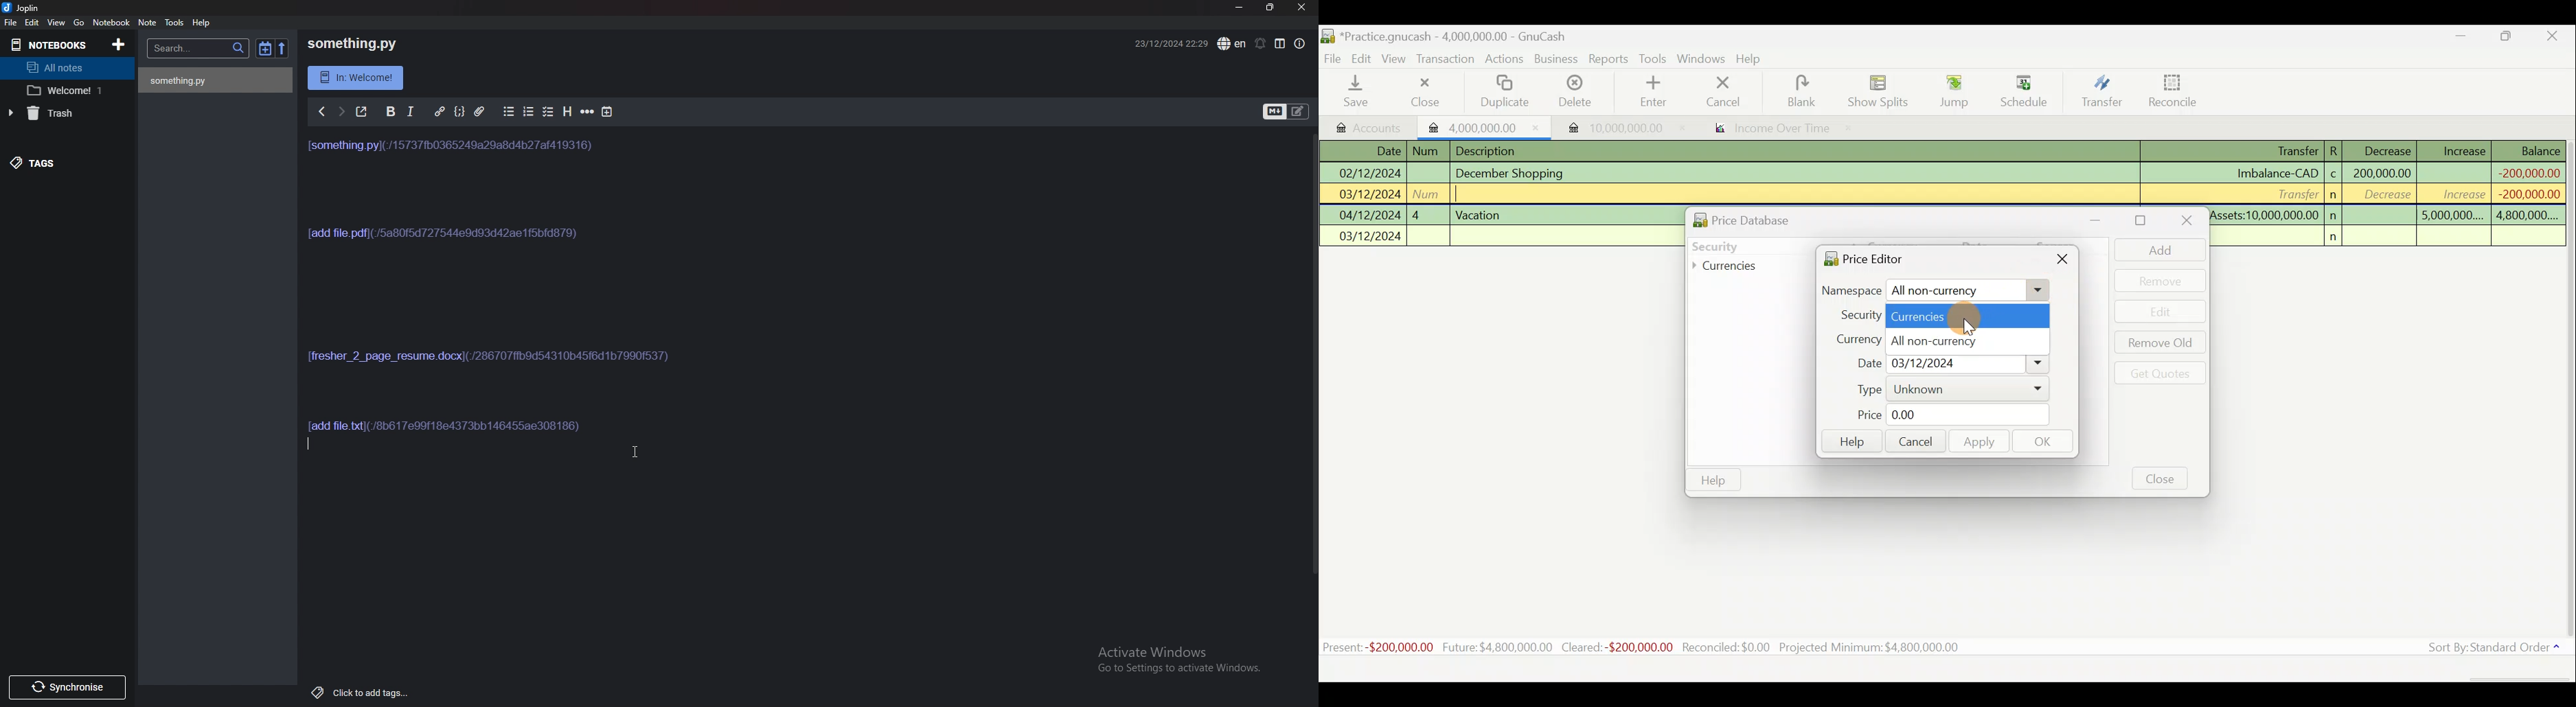 Image resolution: width=2576 pixels, height=728 pixels. Describe the element at coordinates (1479, 126) in the screenshot. I see `Imported transaction` at that location.